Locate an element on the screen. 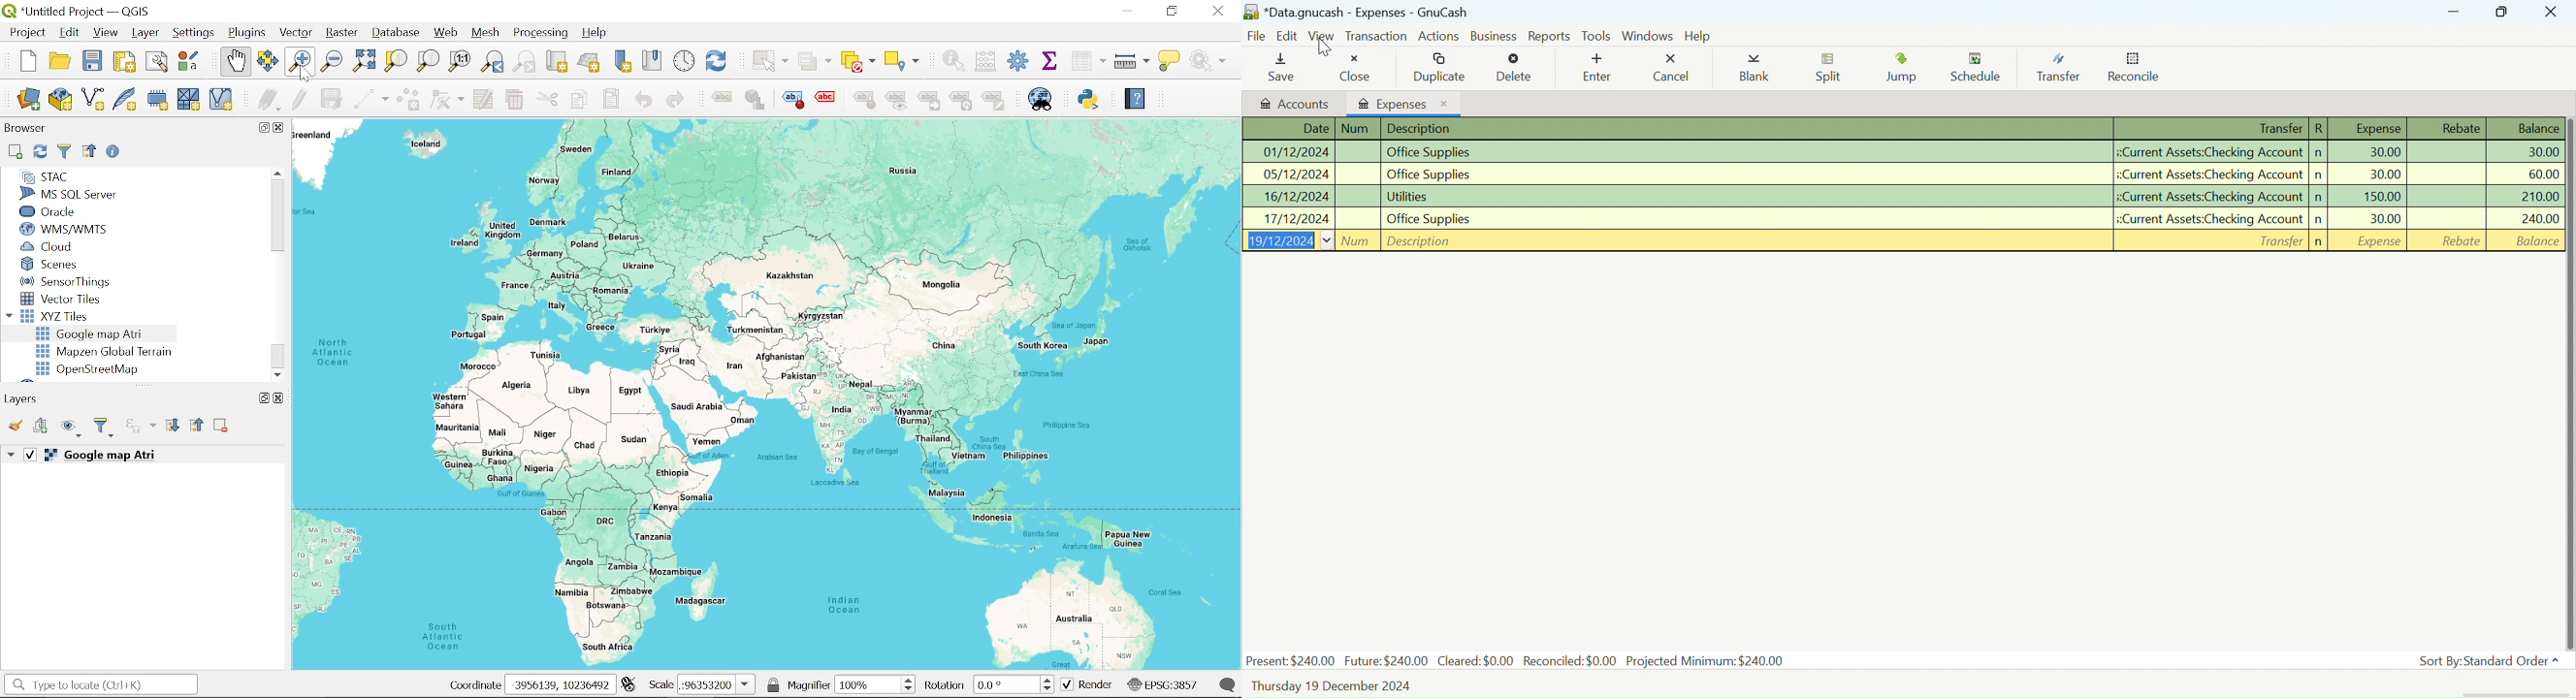  New scratch layer is located at coordinates (188, 101).